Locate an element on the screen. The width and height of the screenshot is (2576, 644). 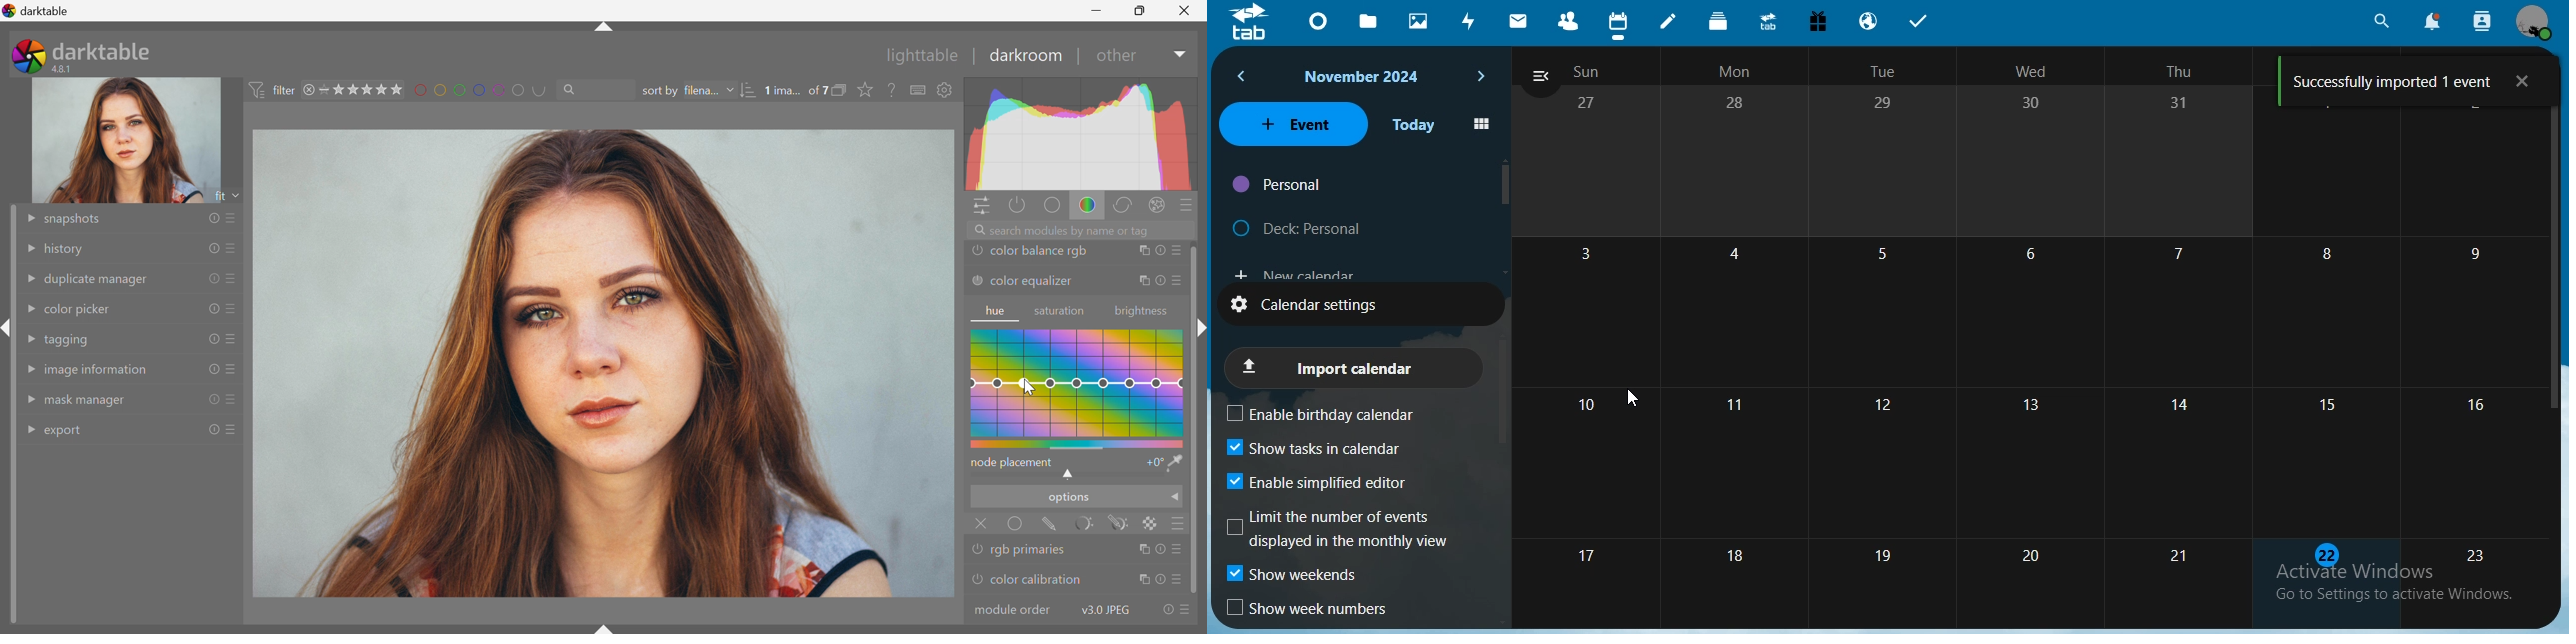
successfullyimported one event is located at coordinates (2395, 78).